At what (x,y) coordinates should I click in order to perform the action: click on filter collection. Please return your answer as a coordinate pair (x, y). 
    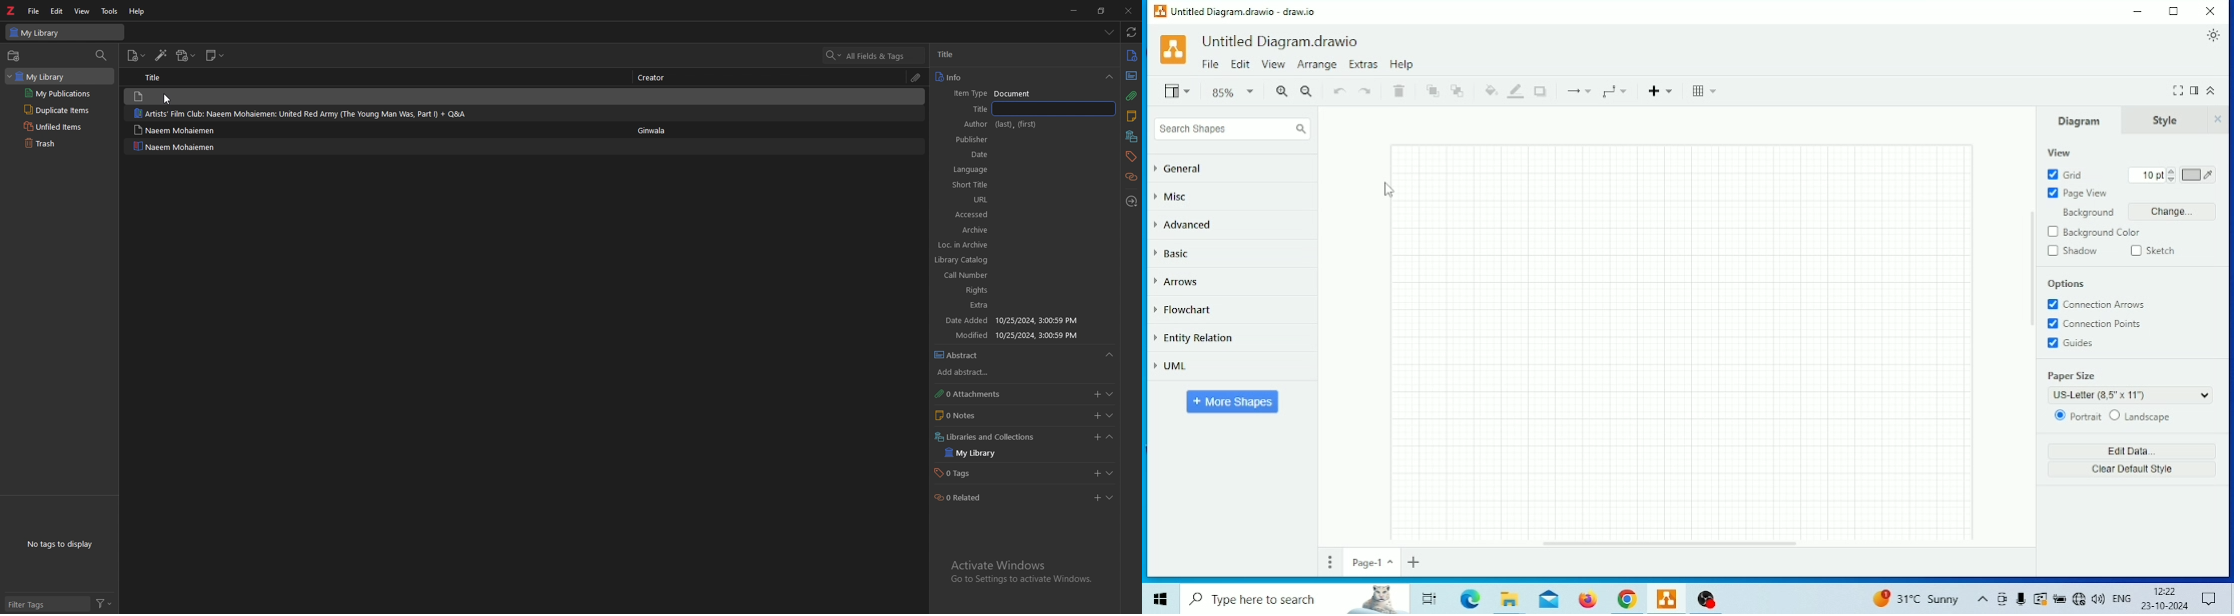
    Looking at the image, I should click on (102, 57).